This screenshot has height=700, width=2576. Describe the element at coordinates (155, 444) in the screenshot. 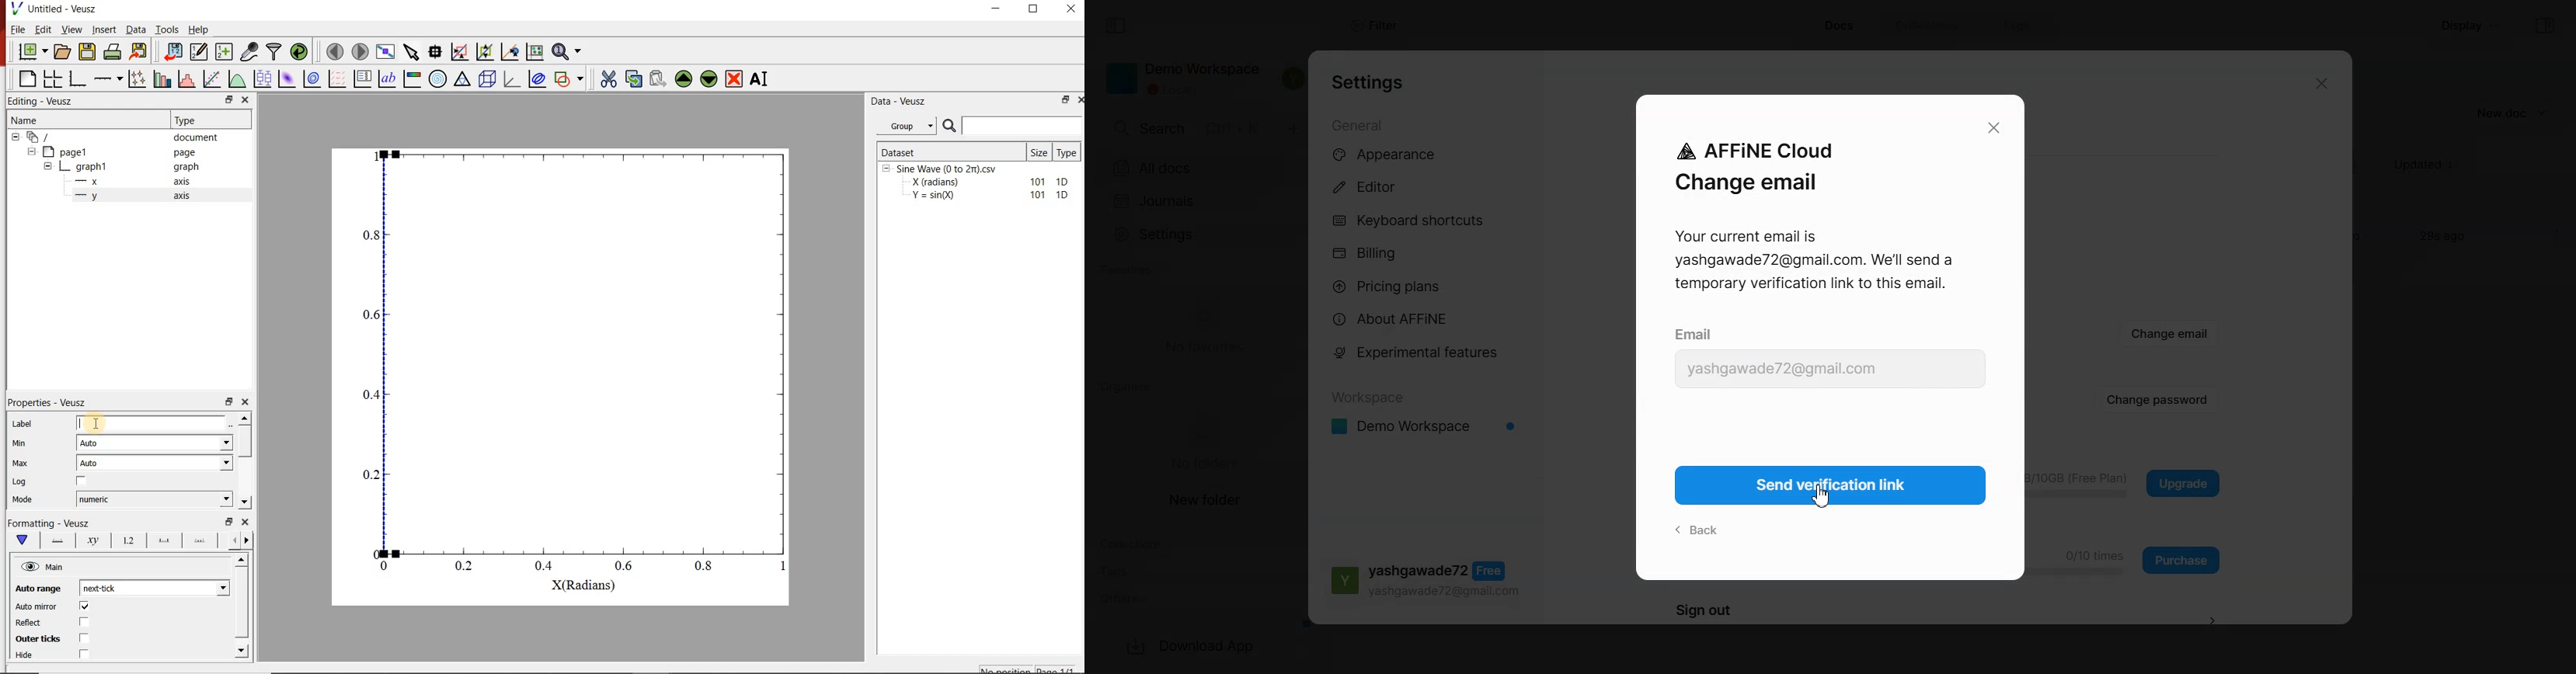

I see `Auto` at that location.